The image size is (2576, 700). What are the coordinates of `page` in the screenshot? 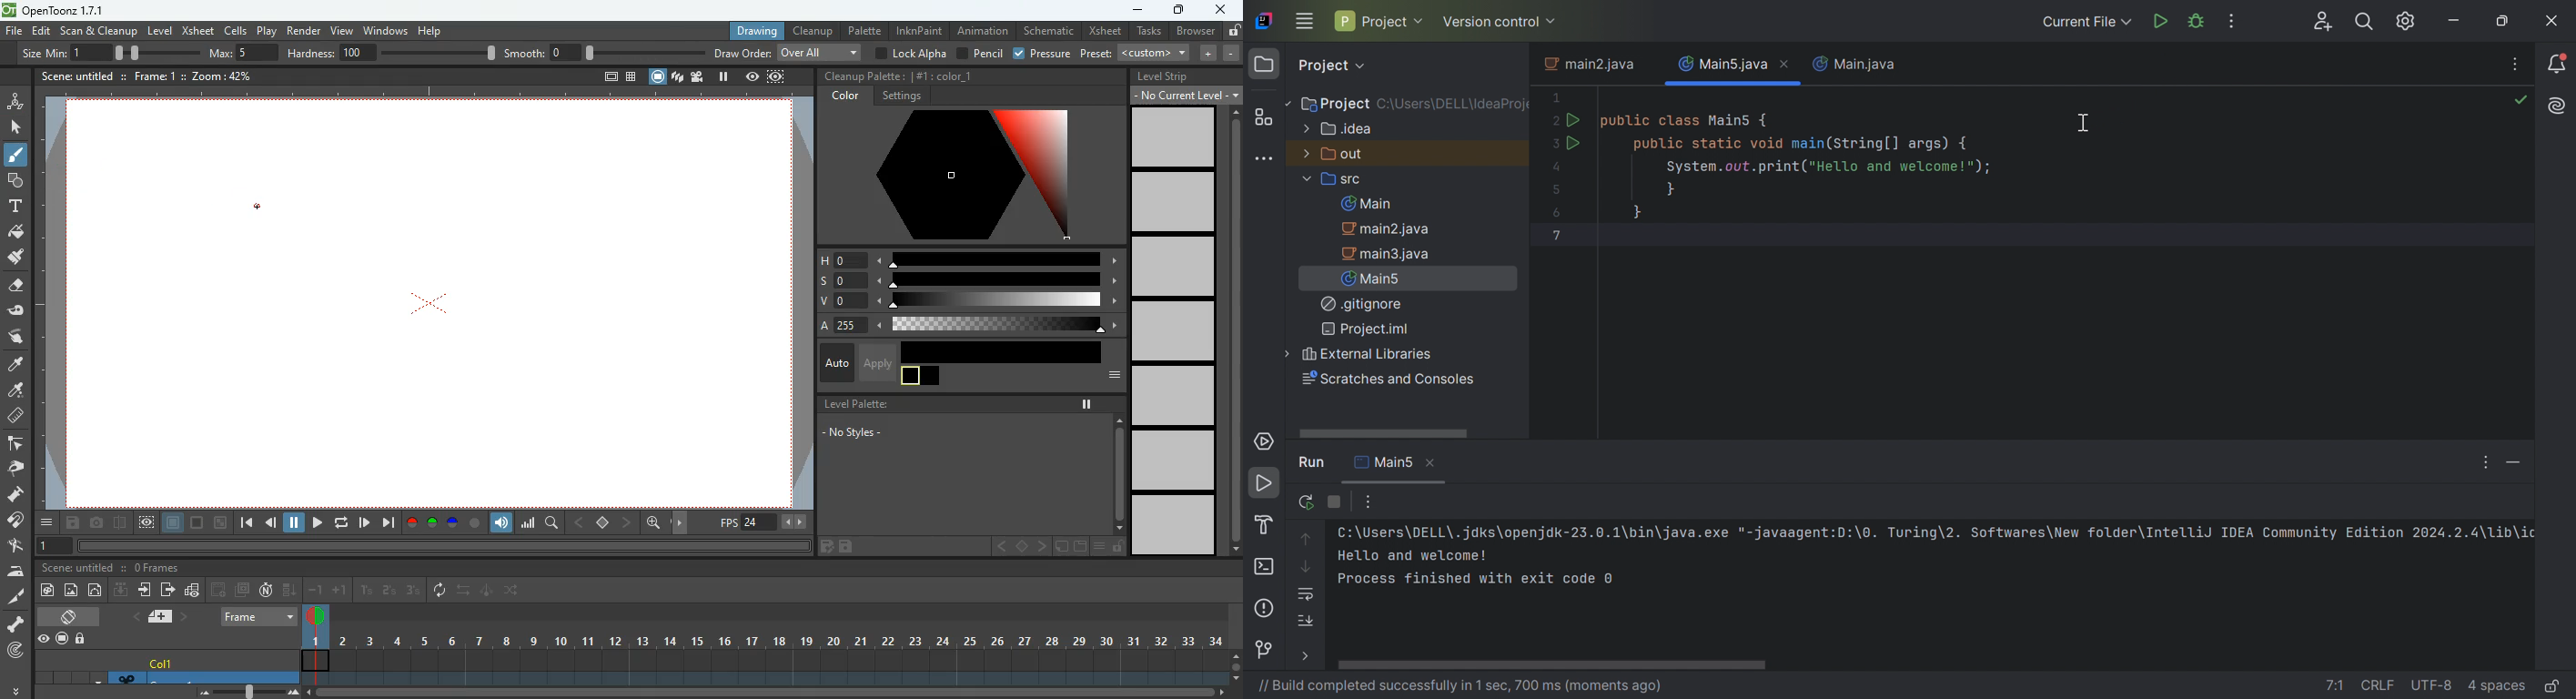 It's located at (174, 523).